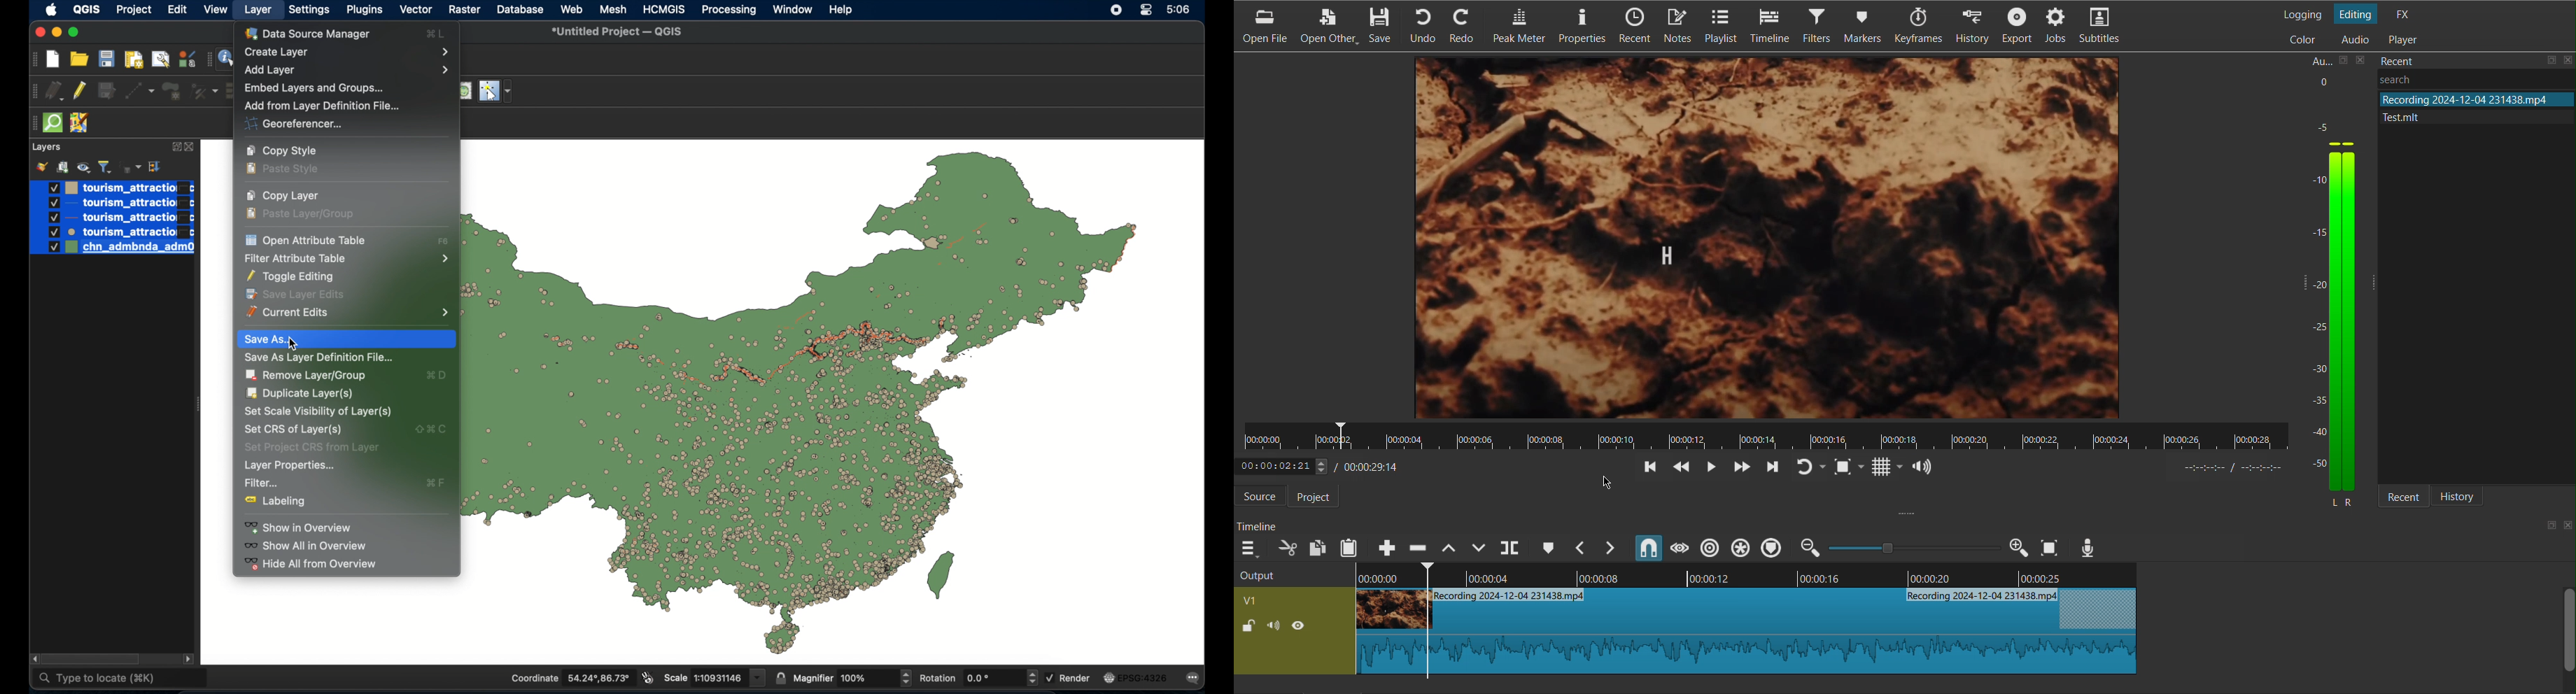  What do you see at coordinates (1318, 546) in the screenshot?
I see `Copy` at bounding box center [1318, 546].